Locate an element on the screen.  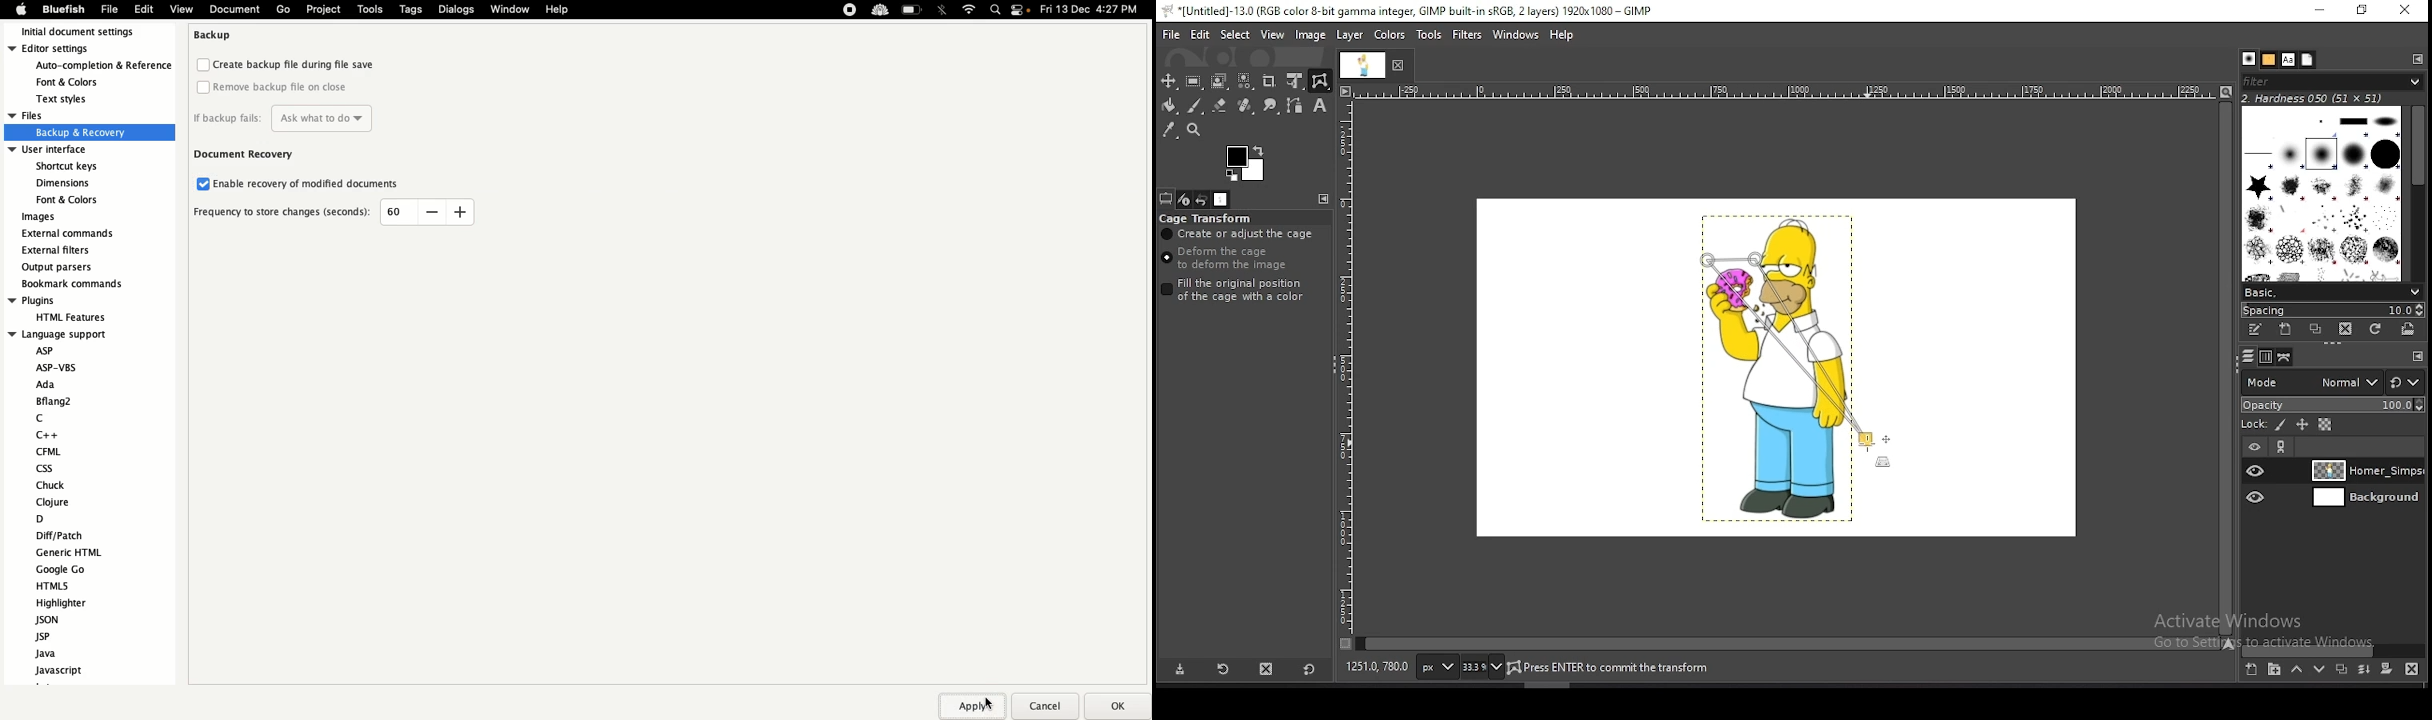
Tags is located at coordinates (412, 10).